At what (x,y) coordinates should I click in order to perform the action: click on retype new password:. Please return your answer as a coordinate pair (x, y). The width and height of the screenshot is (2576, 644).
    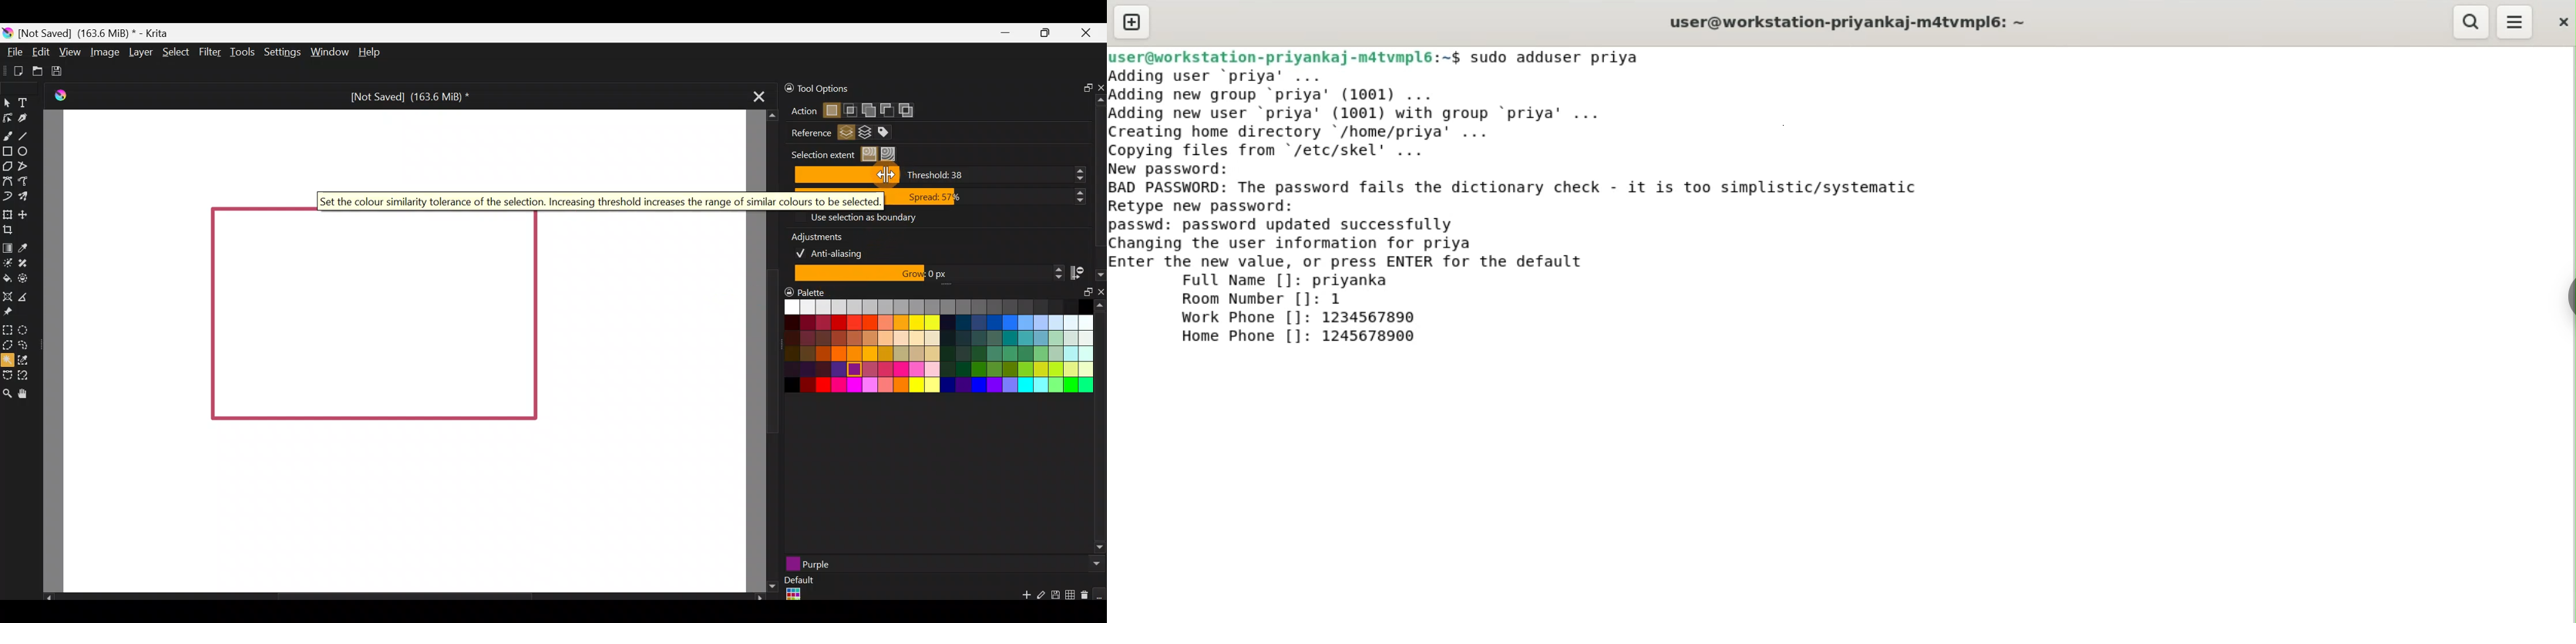
    Looking at the image, I should click on (1213, 205).